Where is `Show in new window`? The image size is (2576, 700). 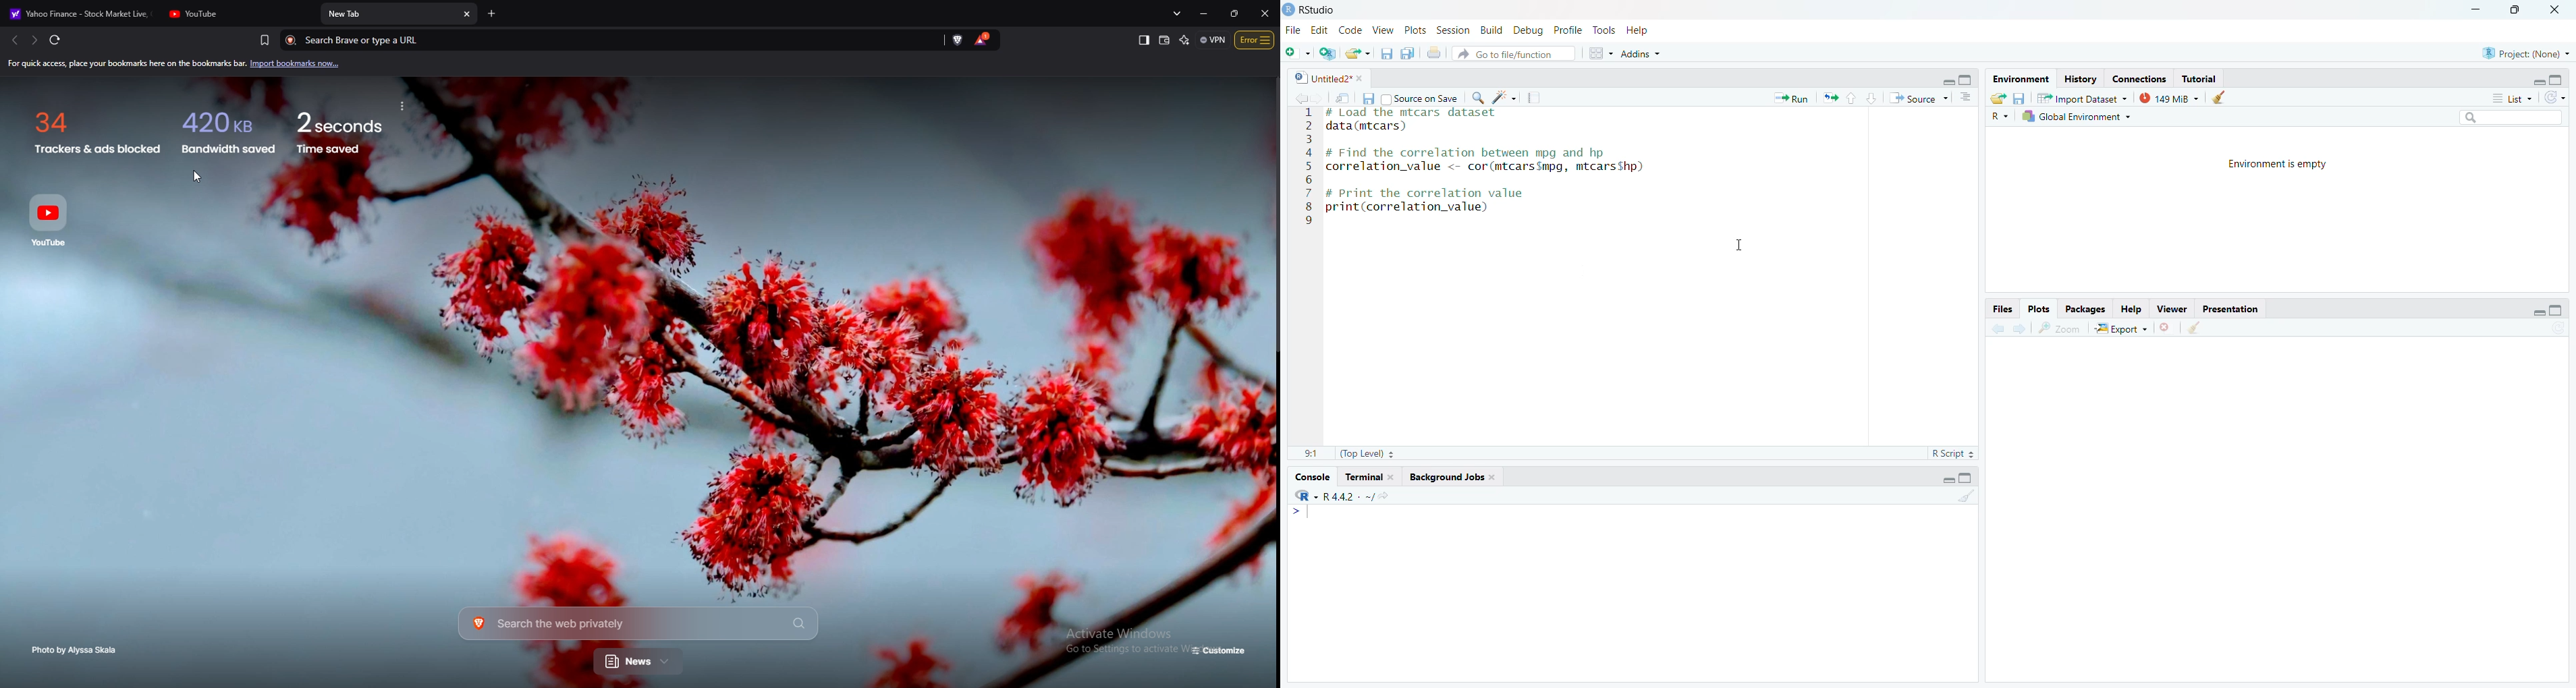
Show in new window is located at coordinates (1344, 96).